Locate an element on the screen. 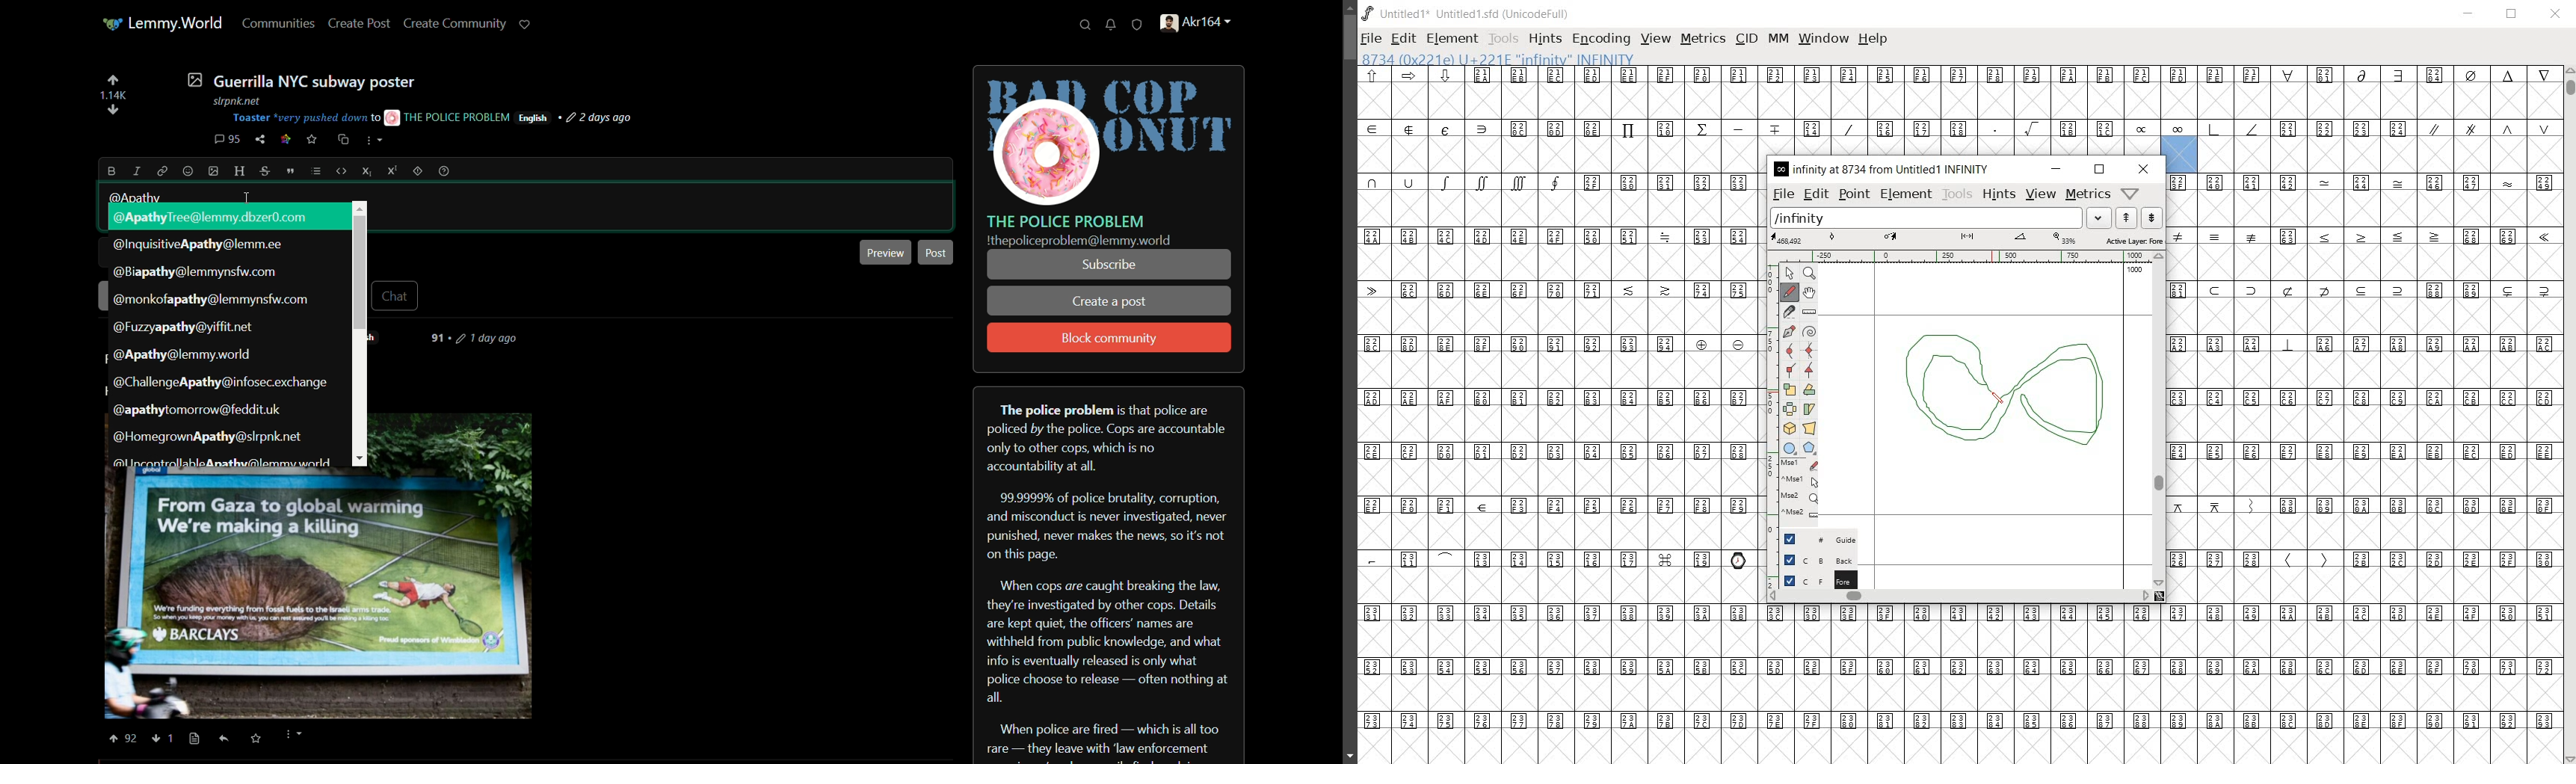  rotate the selection in 3D and project back to plane is located at coordinates (1787, 428).